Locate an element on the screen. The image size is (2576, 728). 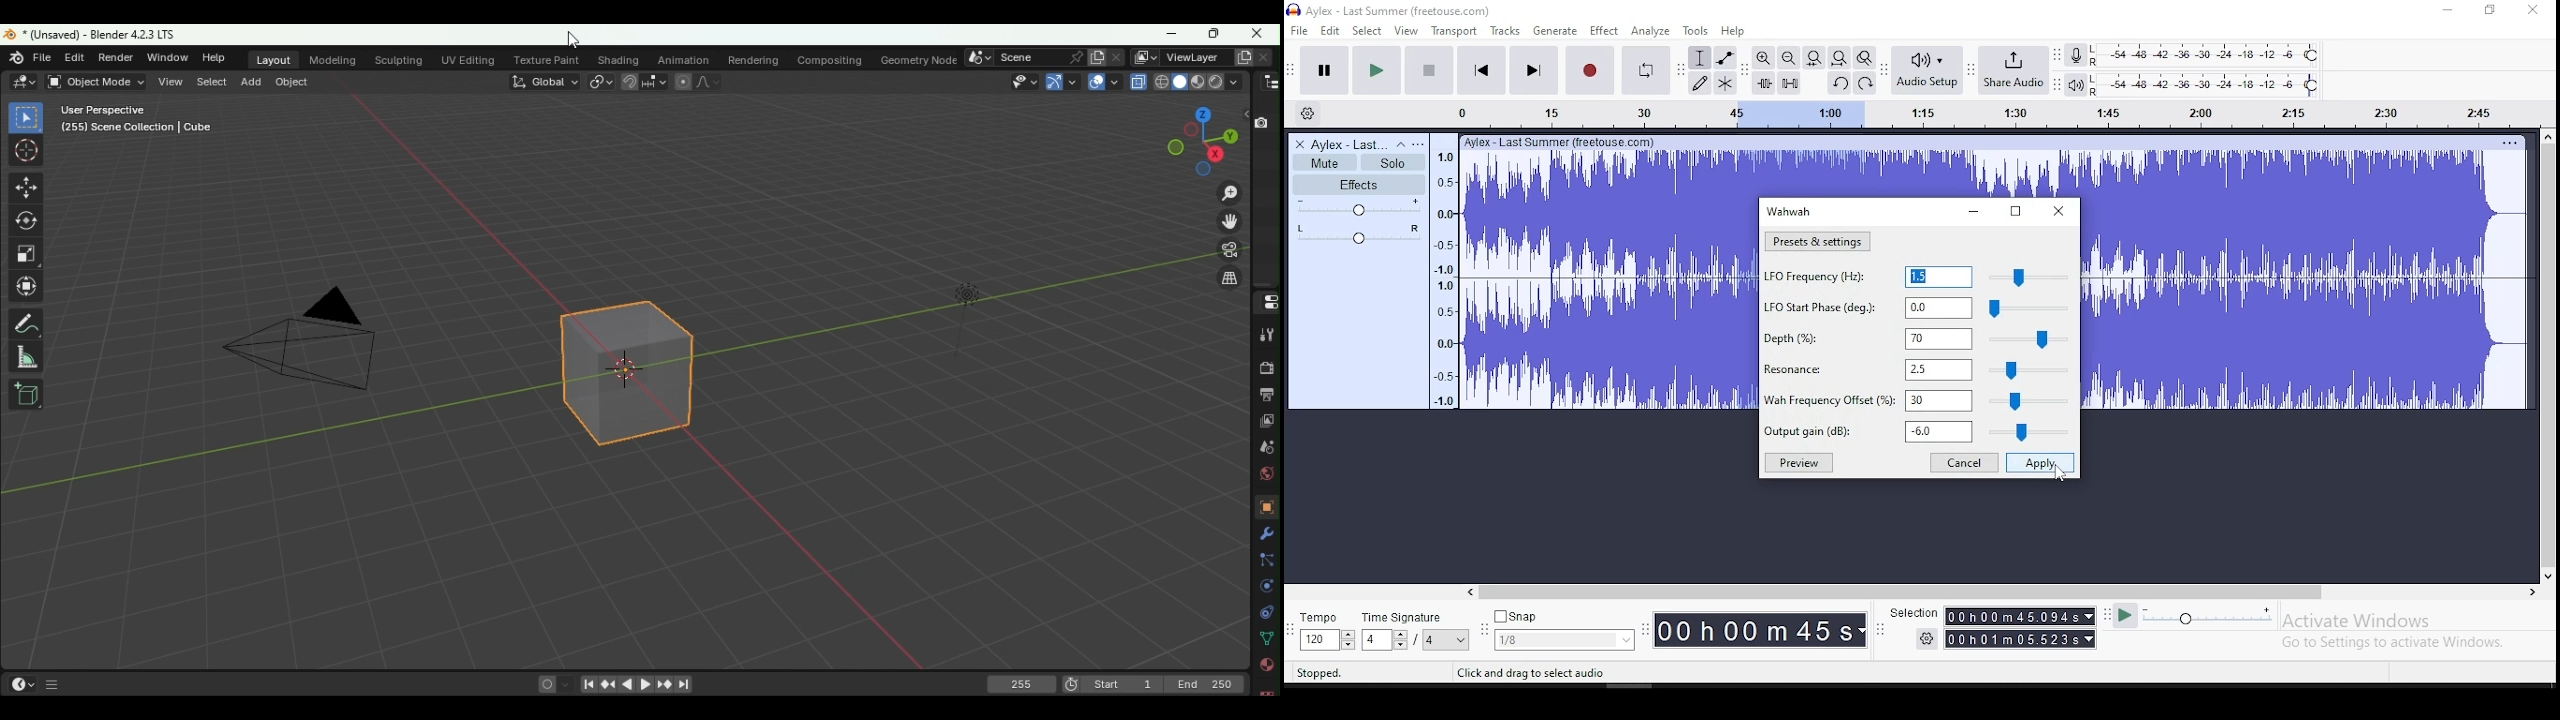
draw tool is located at coordinates (1698, 83).